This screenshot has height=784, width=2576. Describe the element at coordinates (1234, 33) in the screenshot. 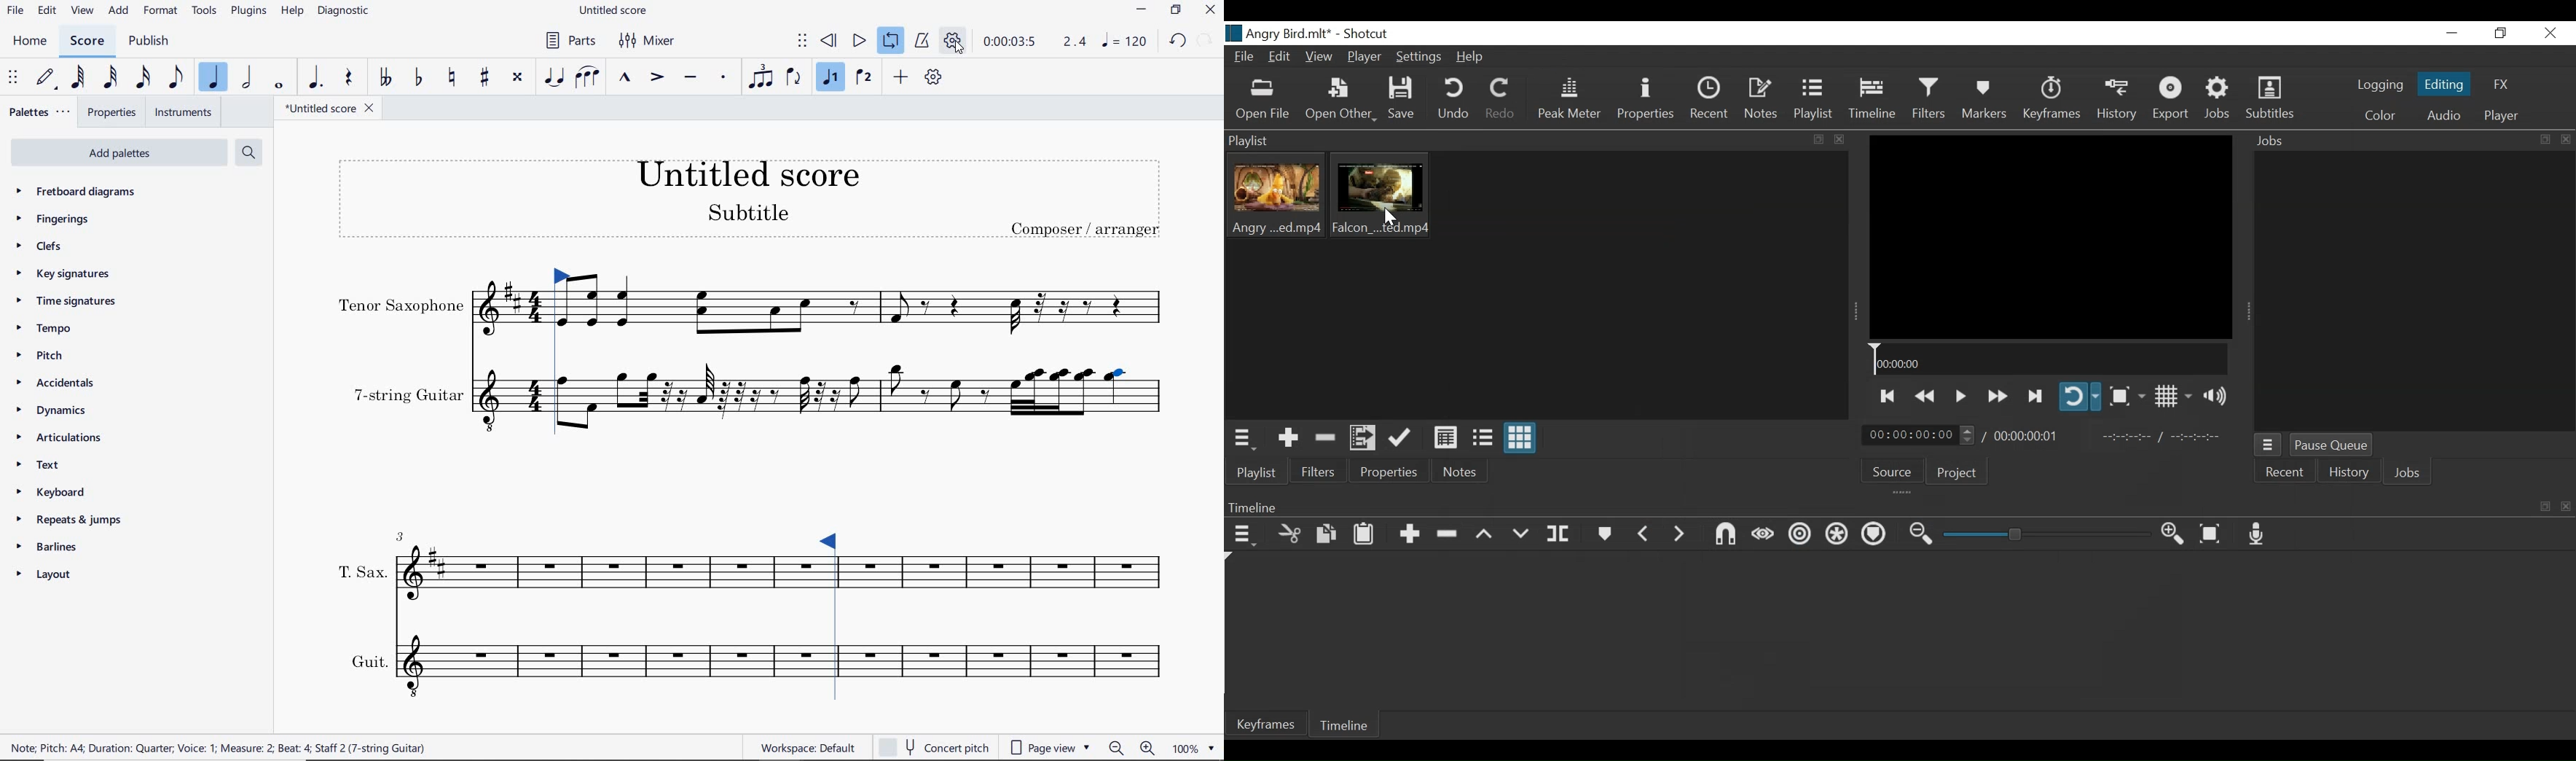

I see `logo` at that location.